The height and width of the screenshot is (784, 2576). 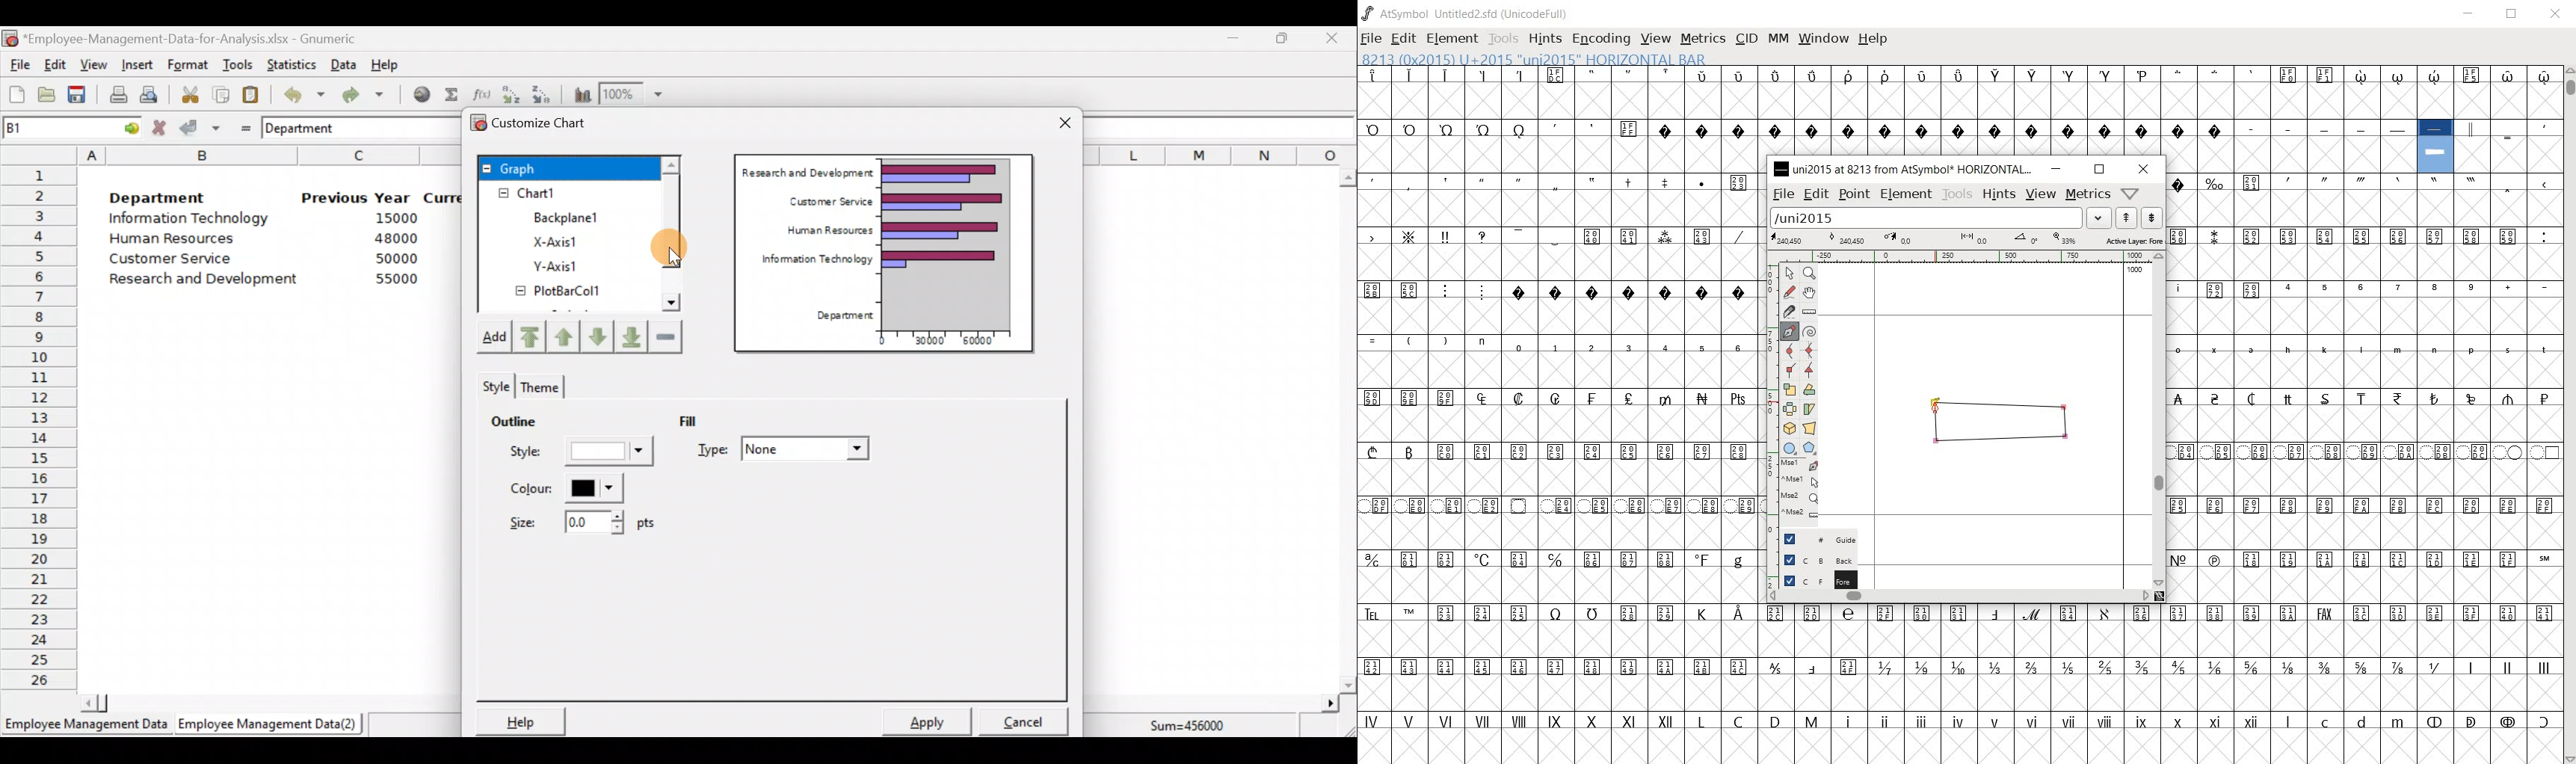 I want to click on Edit a function in the current cell, so click(x=481, y=93).